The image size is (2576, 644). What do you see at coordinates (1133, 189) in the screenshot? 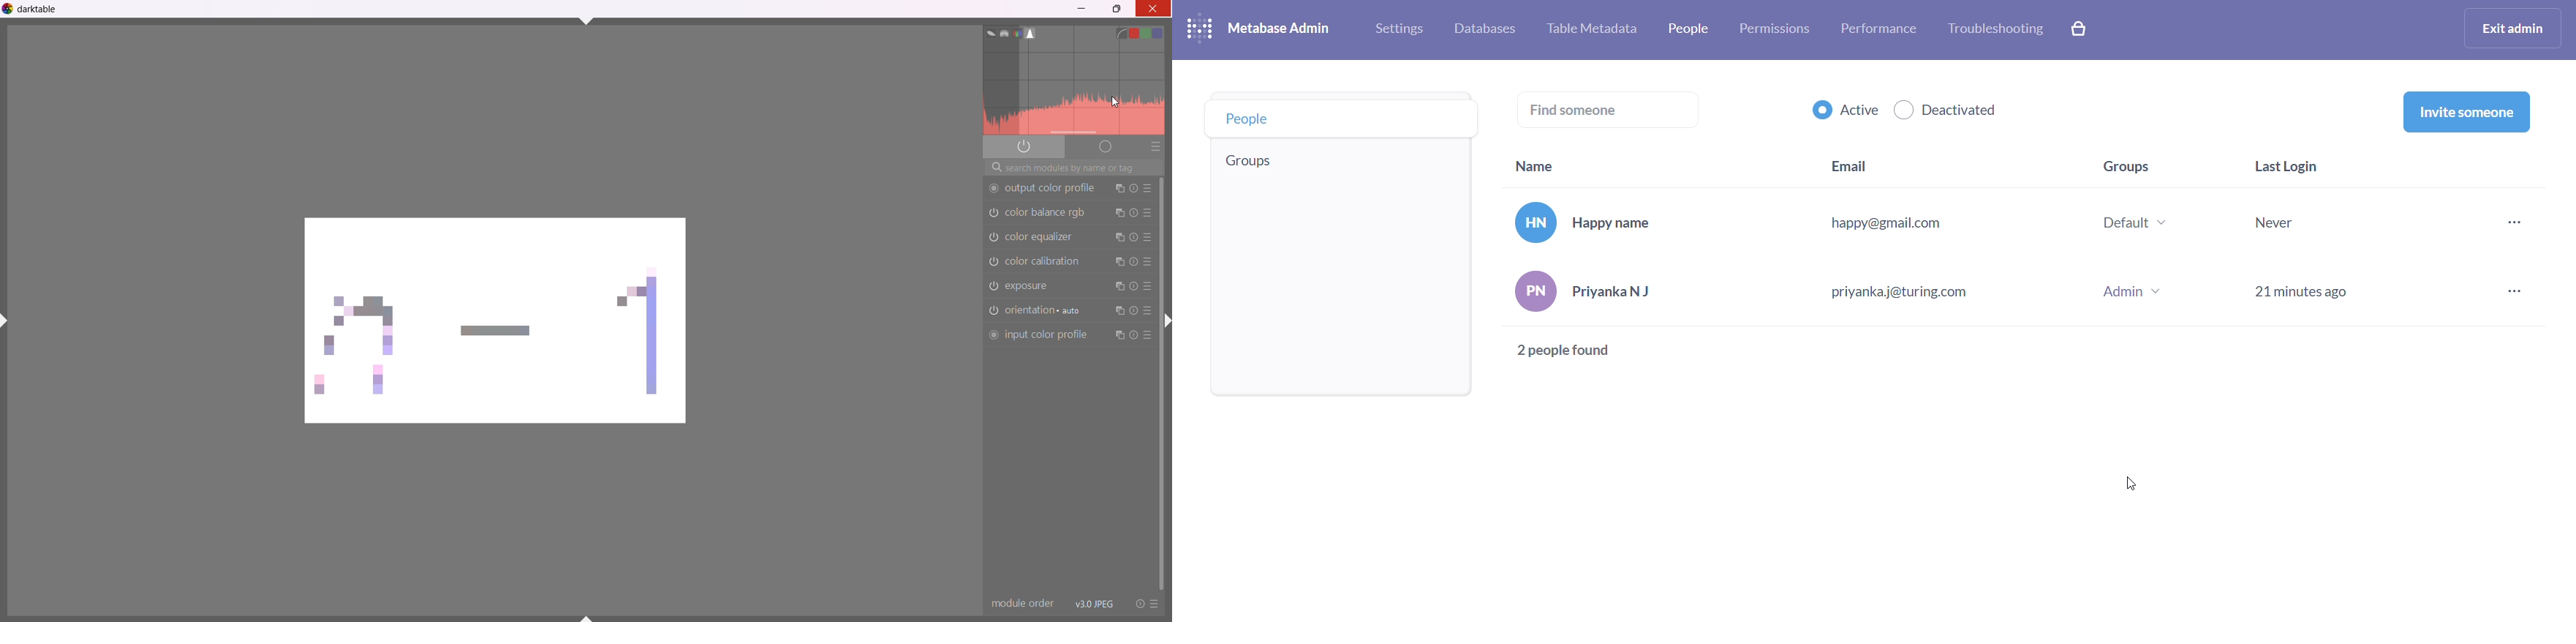
I see `reset parameters` at bounding box center [1133, 189].